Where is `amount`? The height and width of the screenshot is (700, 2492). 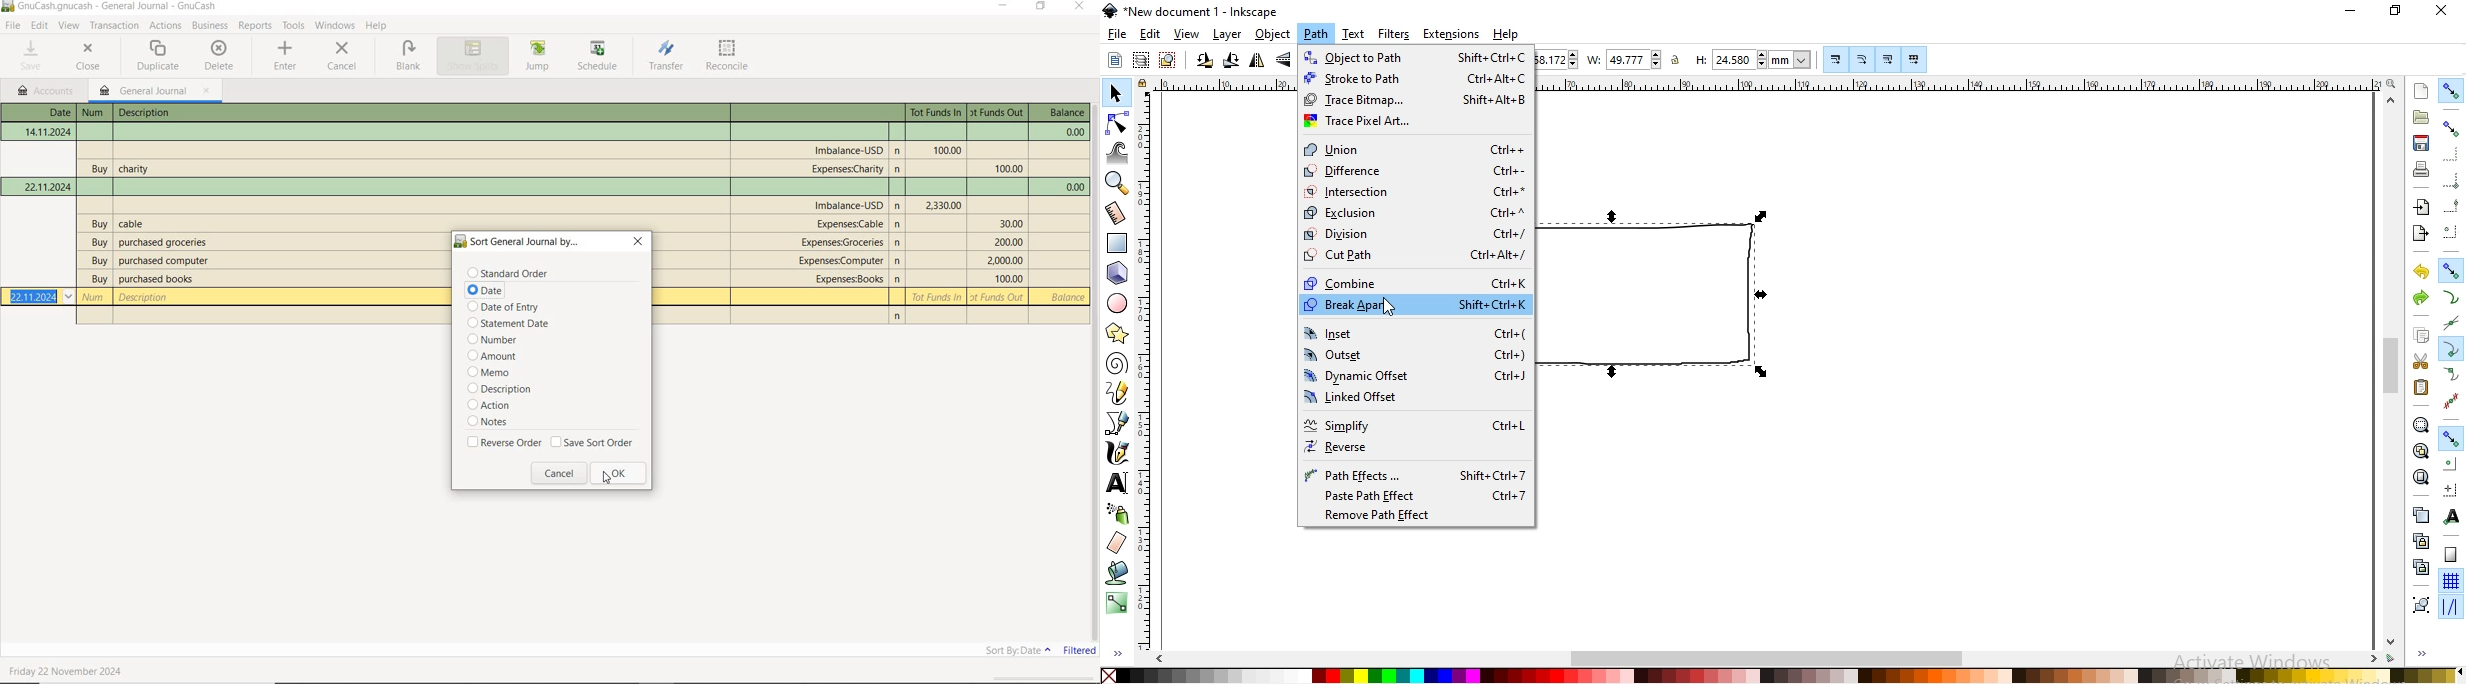 amount is located at coordinates (501, 358).